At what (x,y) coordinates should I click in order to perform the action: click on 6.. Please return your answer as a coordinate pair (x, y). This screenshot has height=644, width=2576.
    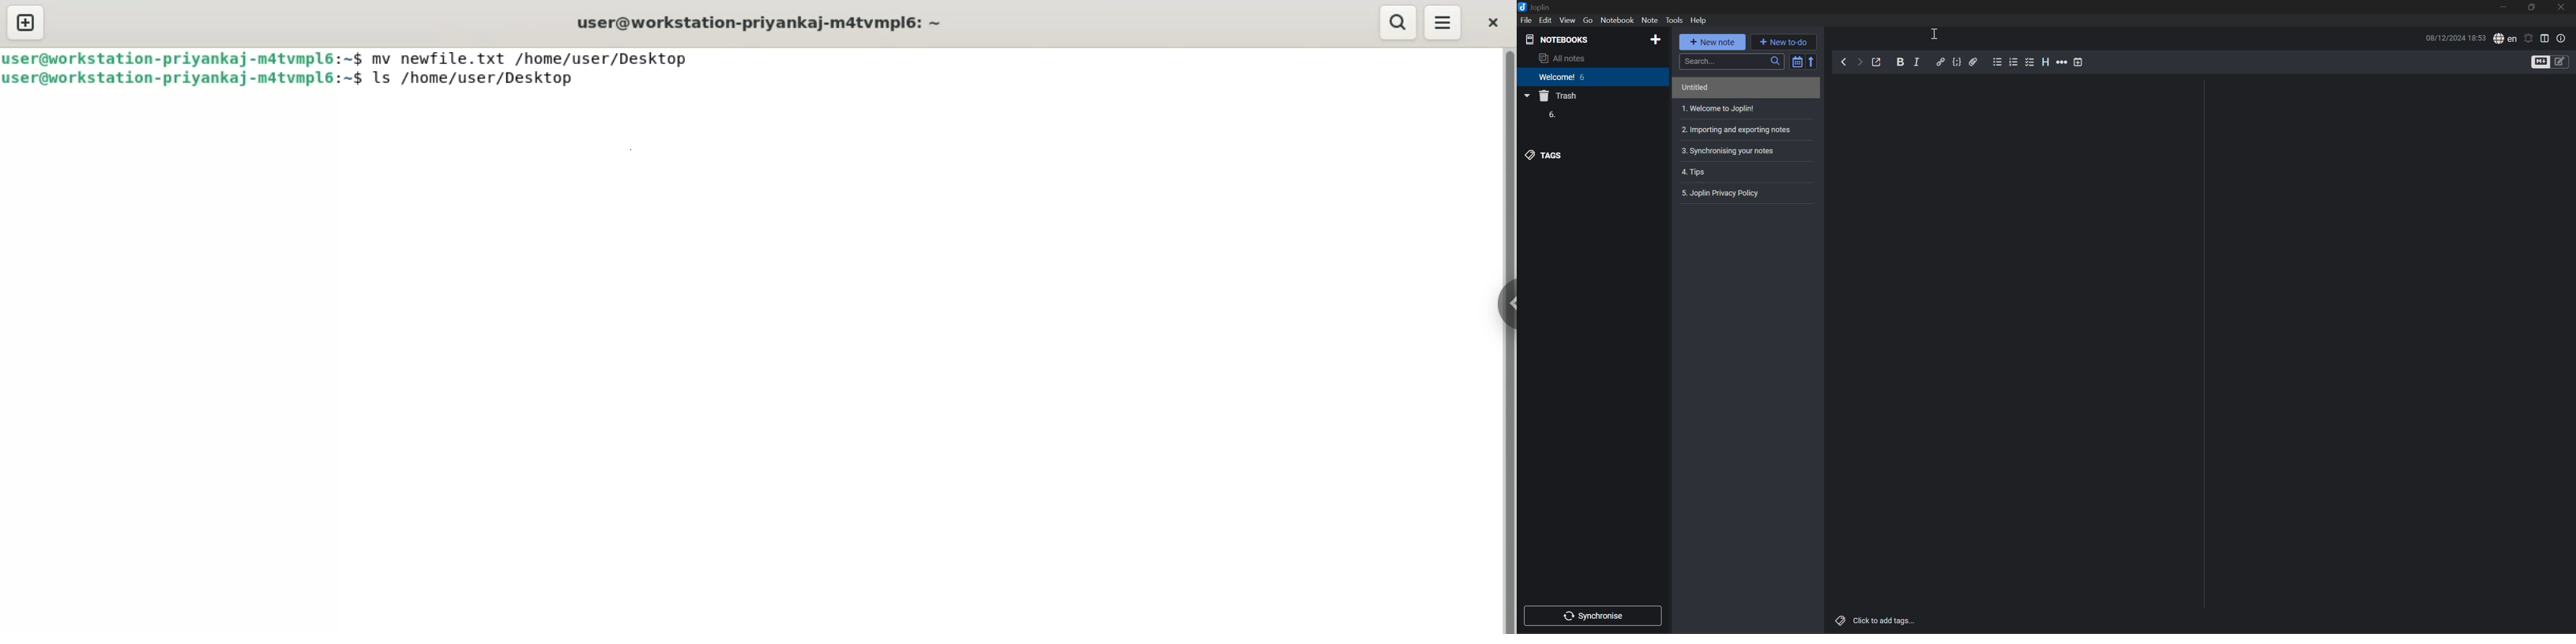
    Looking at the image, I should click on (1551, 116).